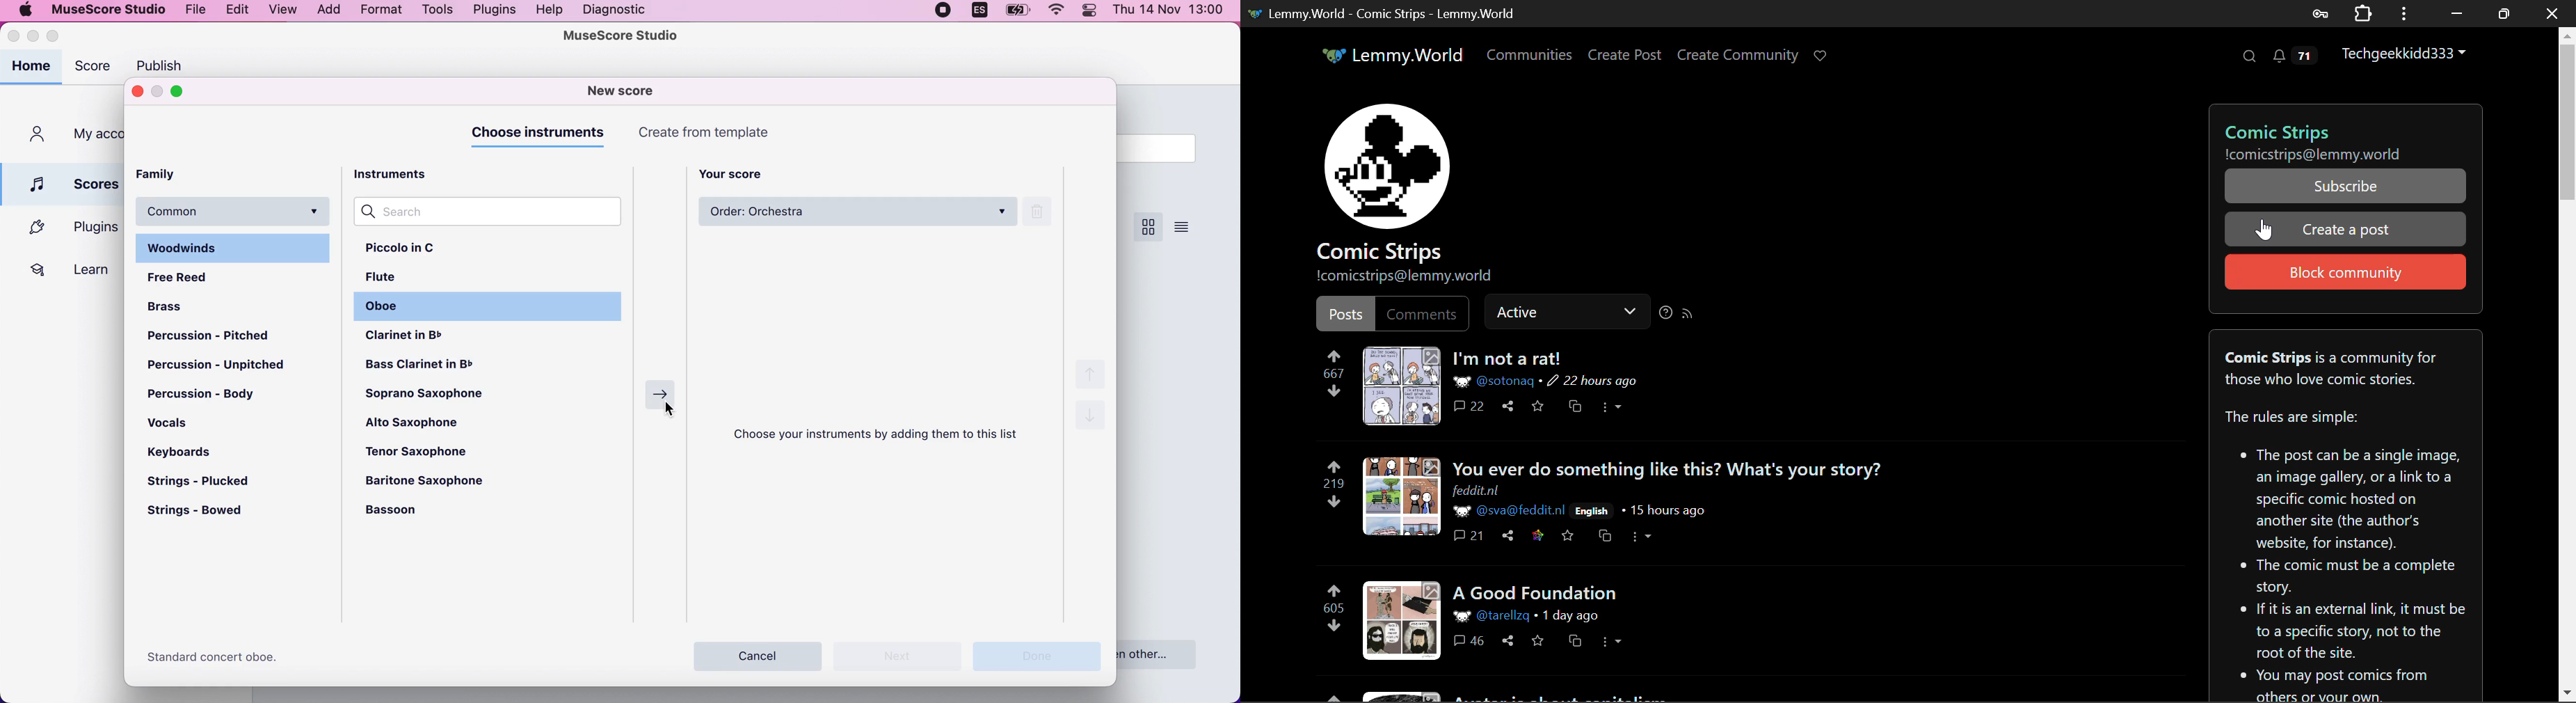  What do you see at coordinates (1092, 16) in the screenshot?
I see `panel control` at bounding box center [1092, 16].